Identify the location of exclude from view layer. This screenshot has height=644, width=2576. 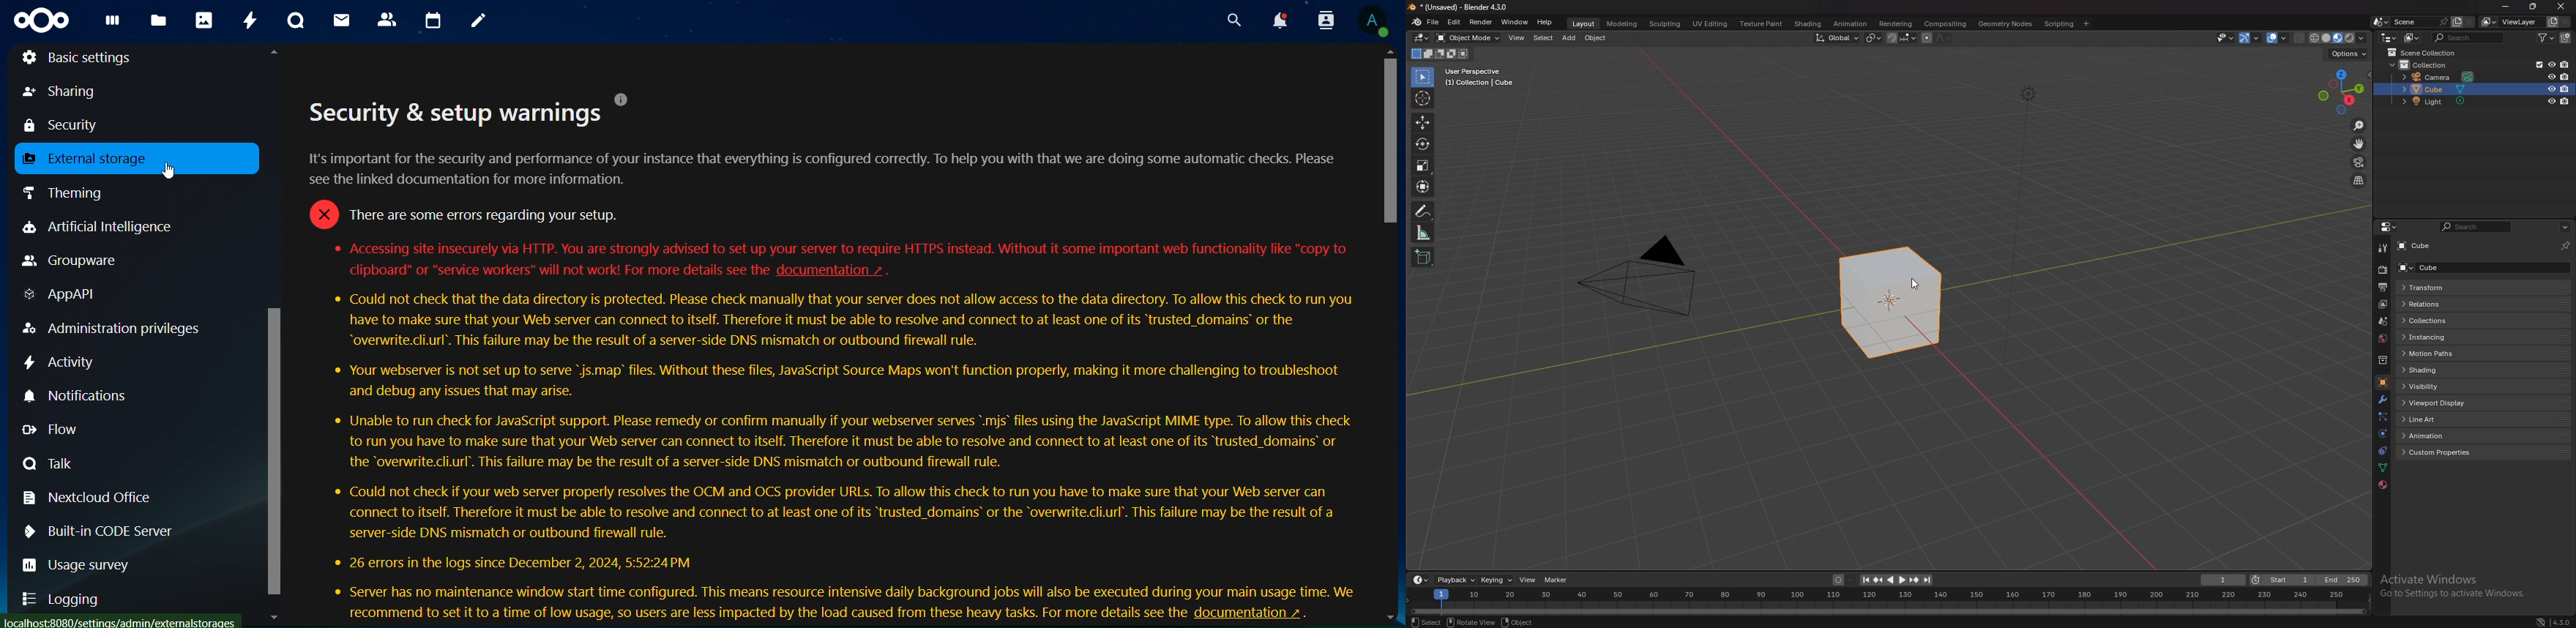
(2537, 65).